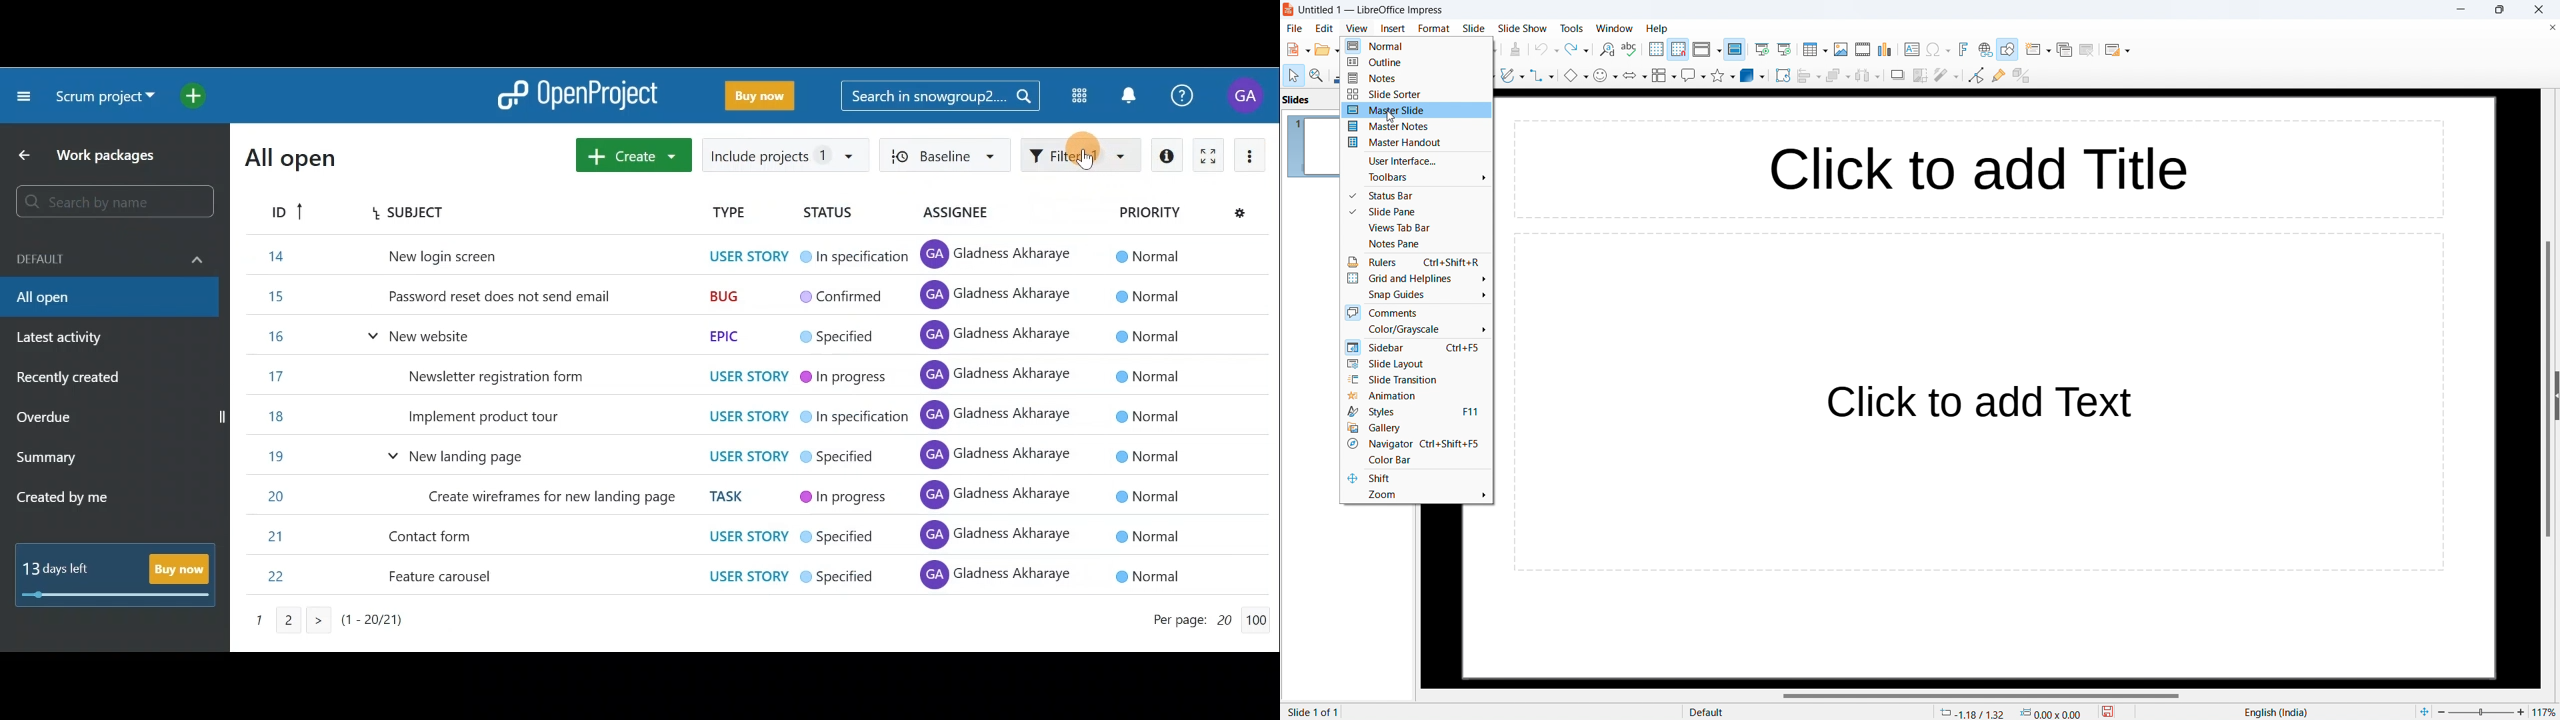 This screenshot has height=728, width=2576. Describe the element at coordinates (1635, 75) in the screenshot. I see `block arrows` at that location.